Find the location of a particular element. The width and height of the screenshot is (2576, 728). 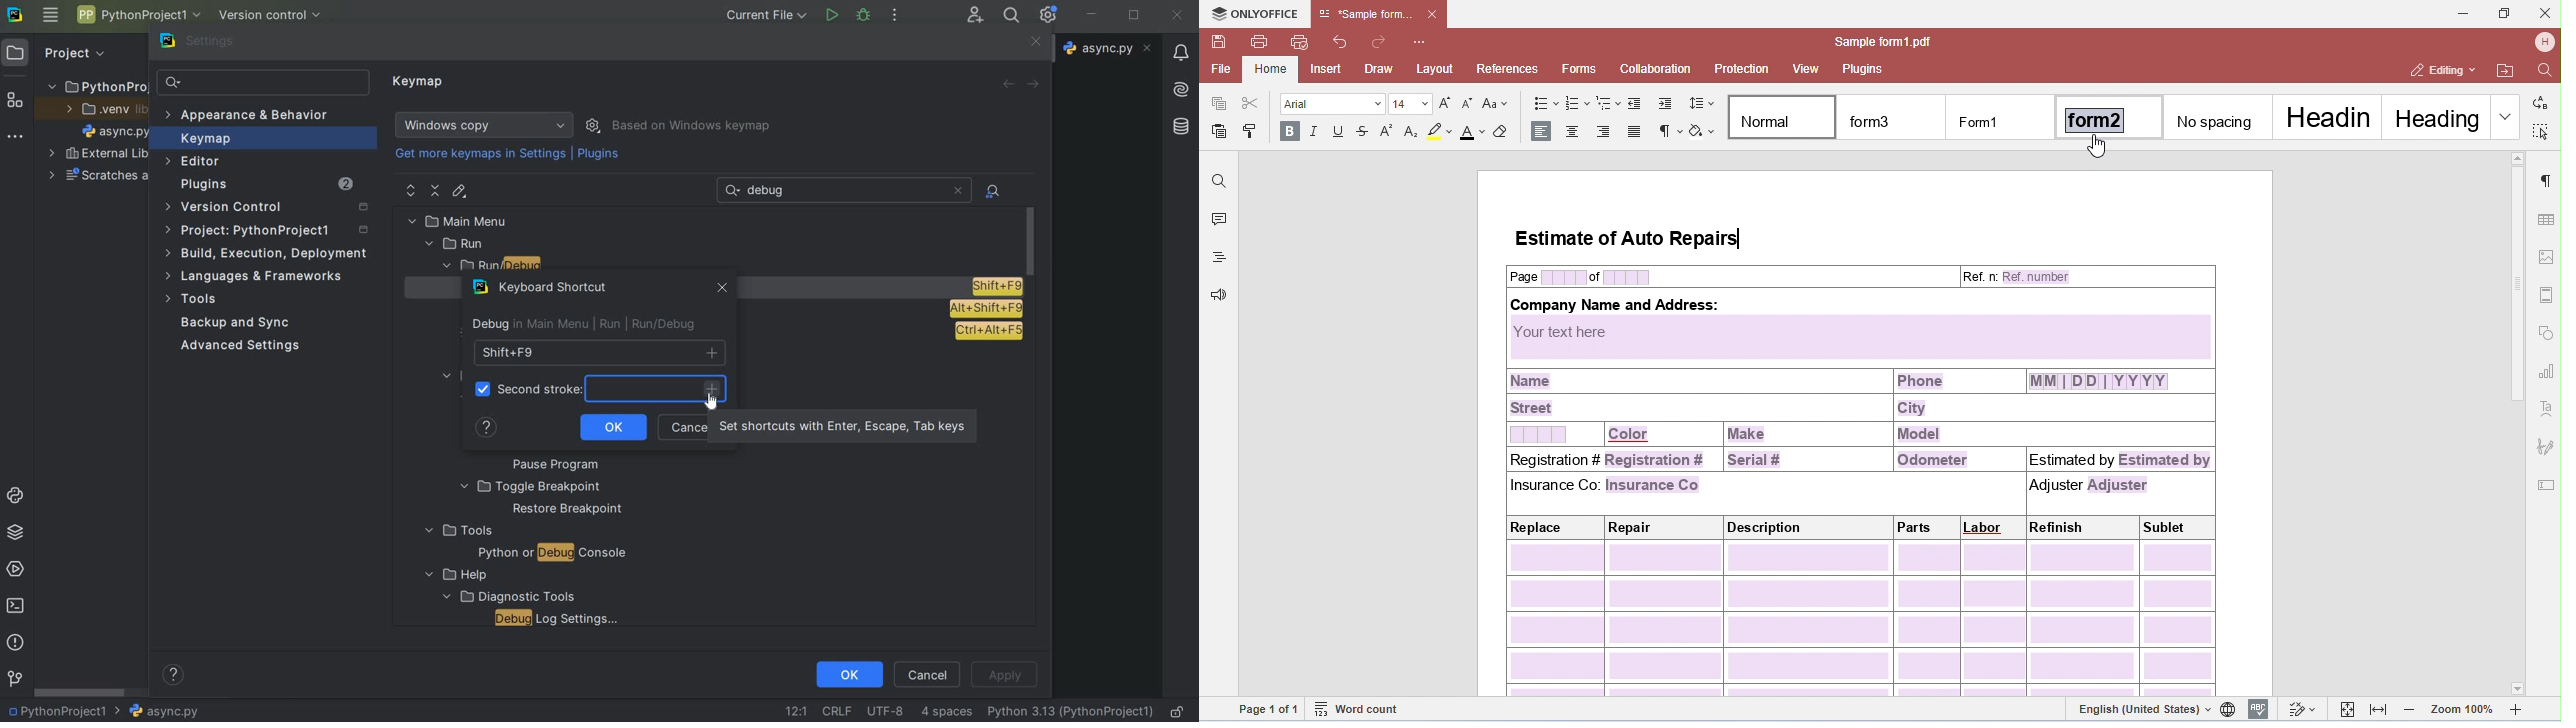

run is located at coordinates (457, 244).